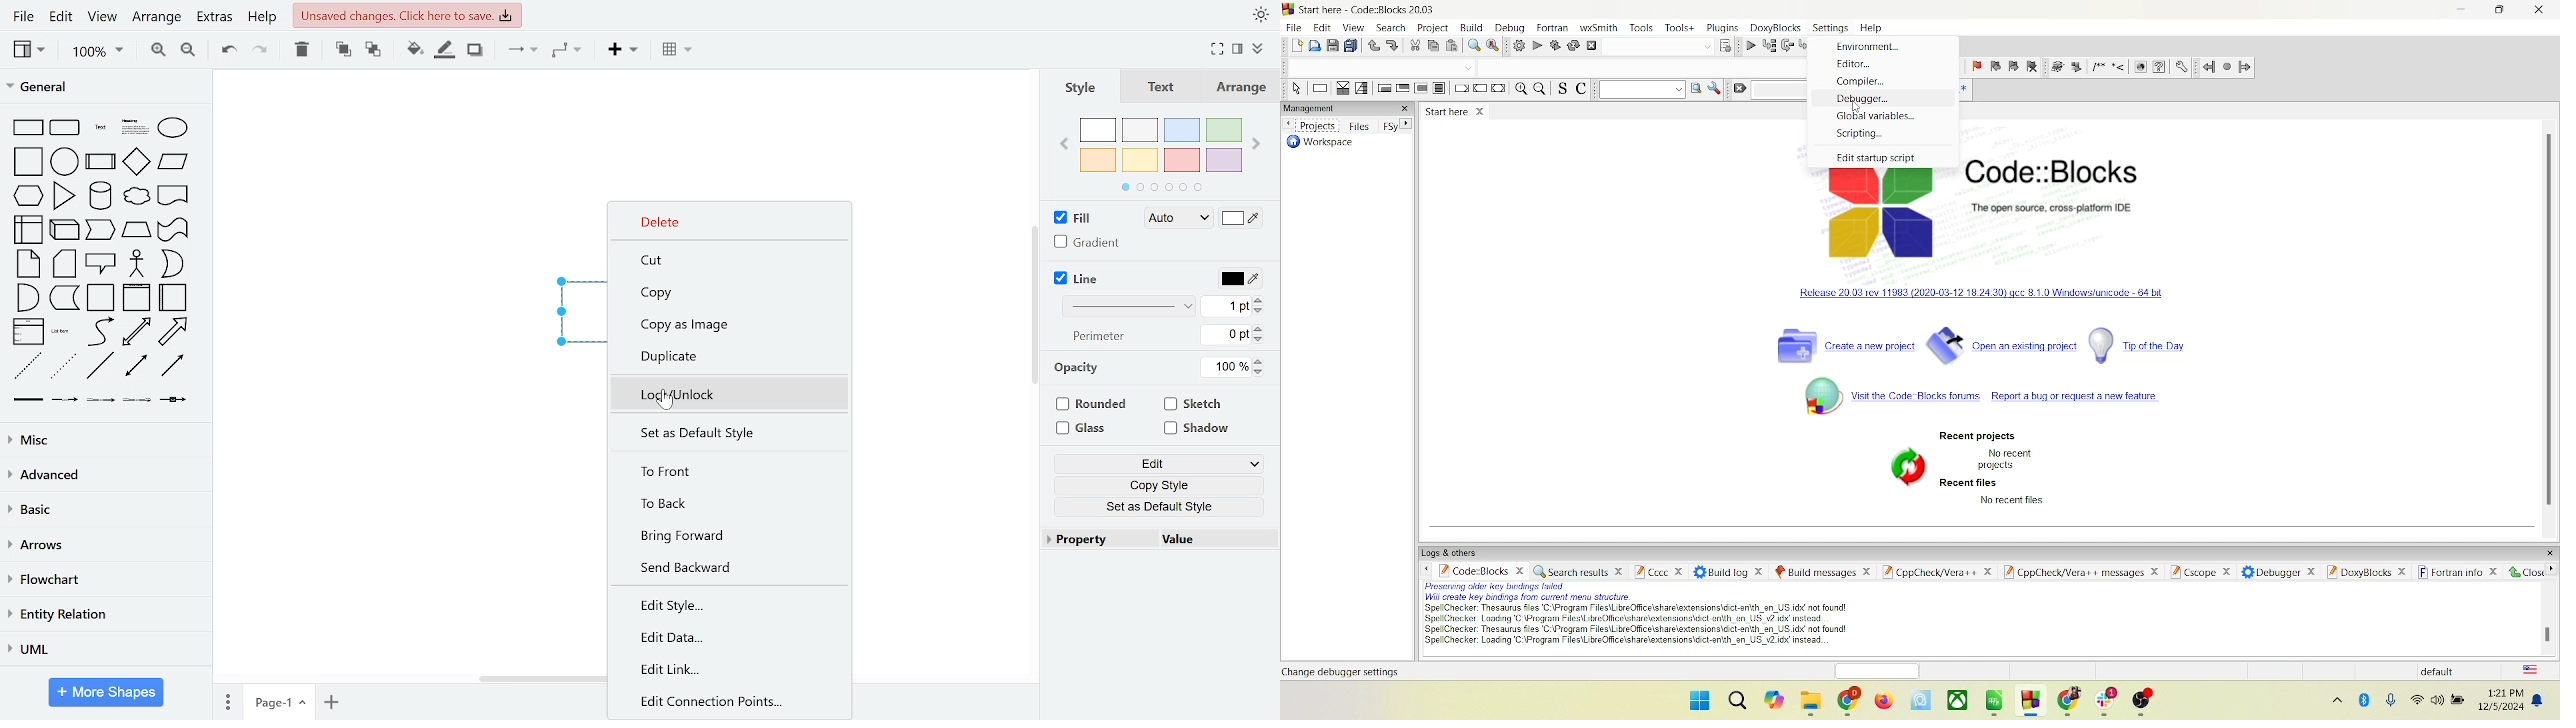 The image size is (2576, 728). Describe the element at coordinates (2335, 703) in the screenshot. I see `hidden icons` at that location.